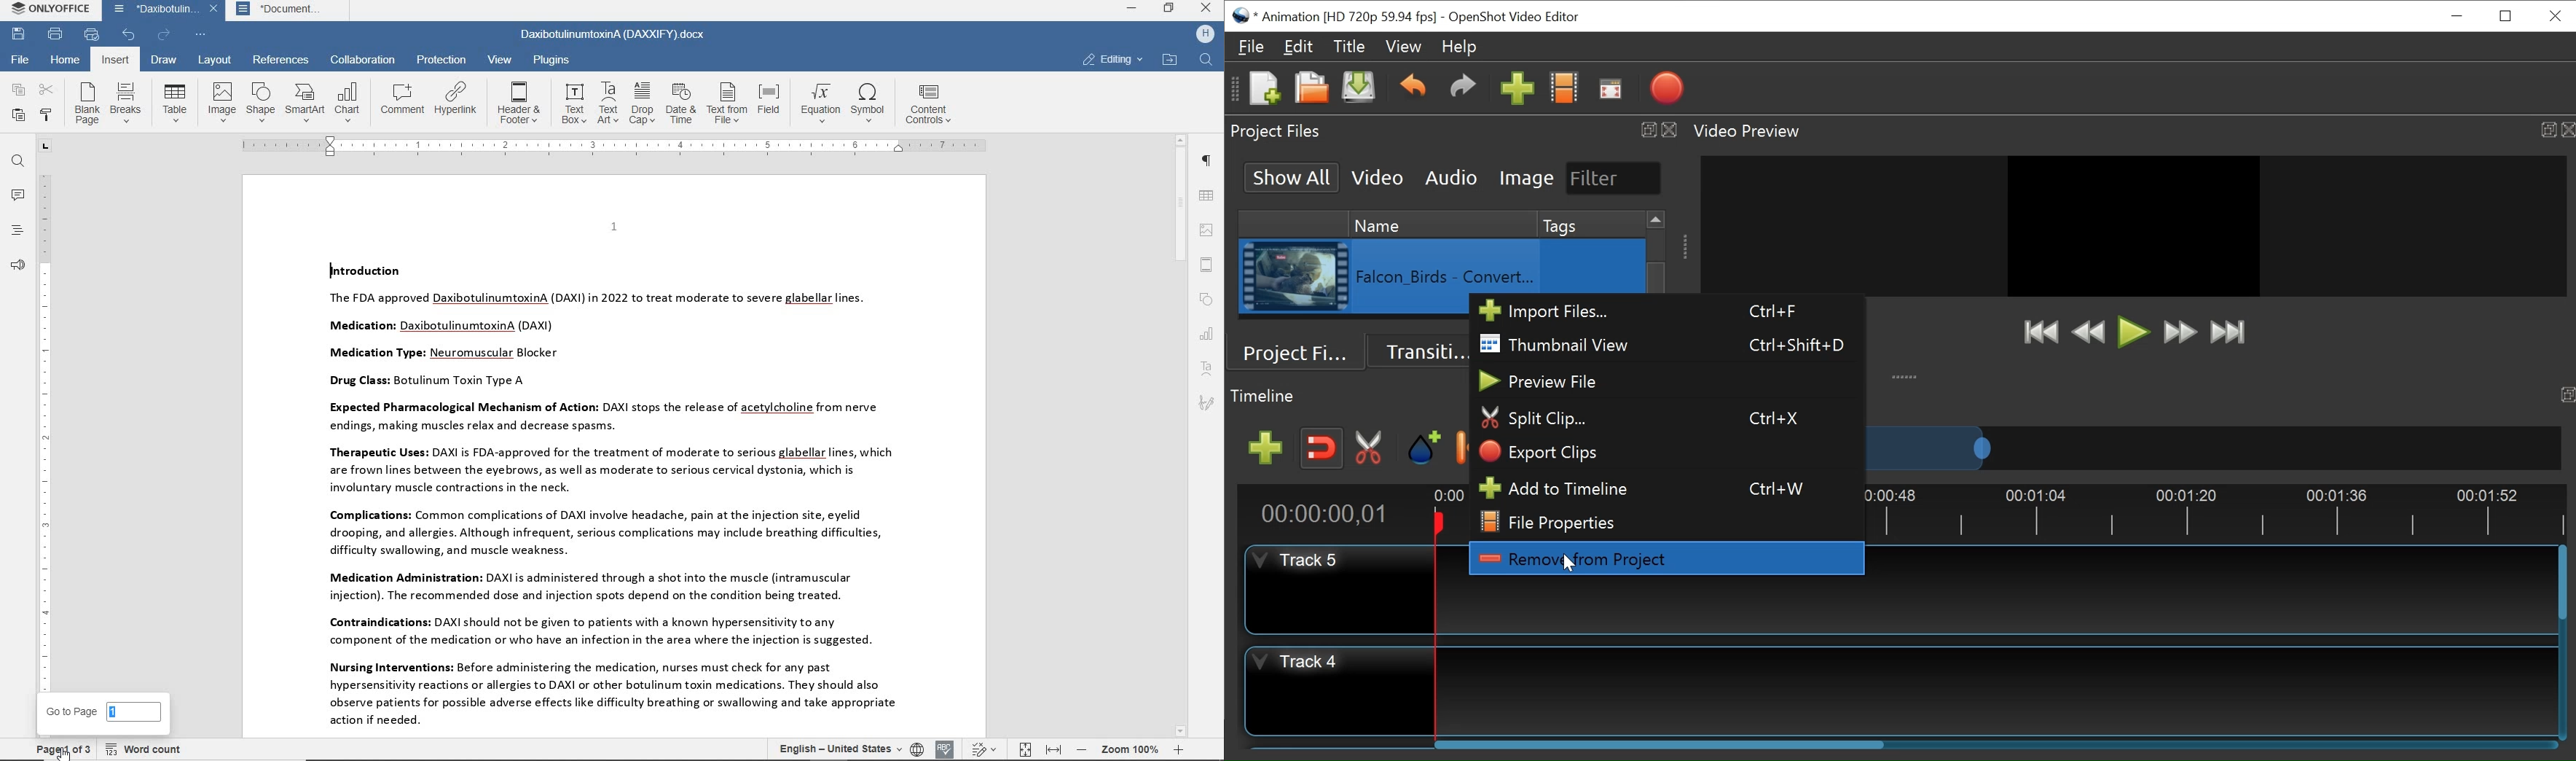 This screenshot has width=2576, height=784. What do you see at coordinates (2134, 225) in the screenshot?
I see `Preview Window` at bounding box center [2134, 225].